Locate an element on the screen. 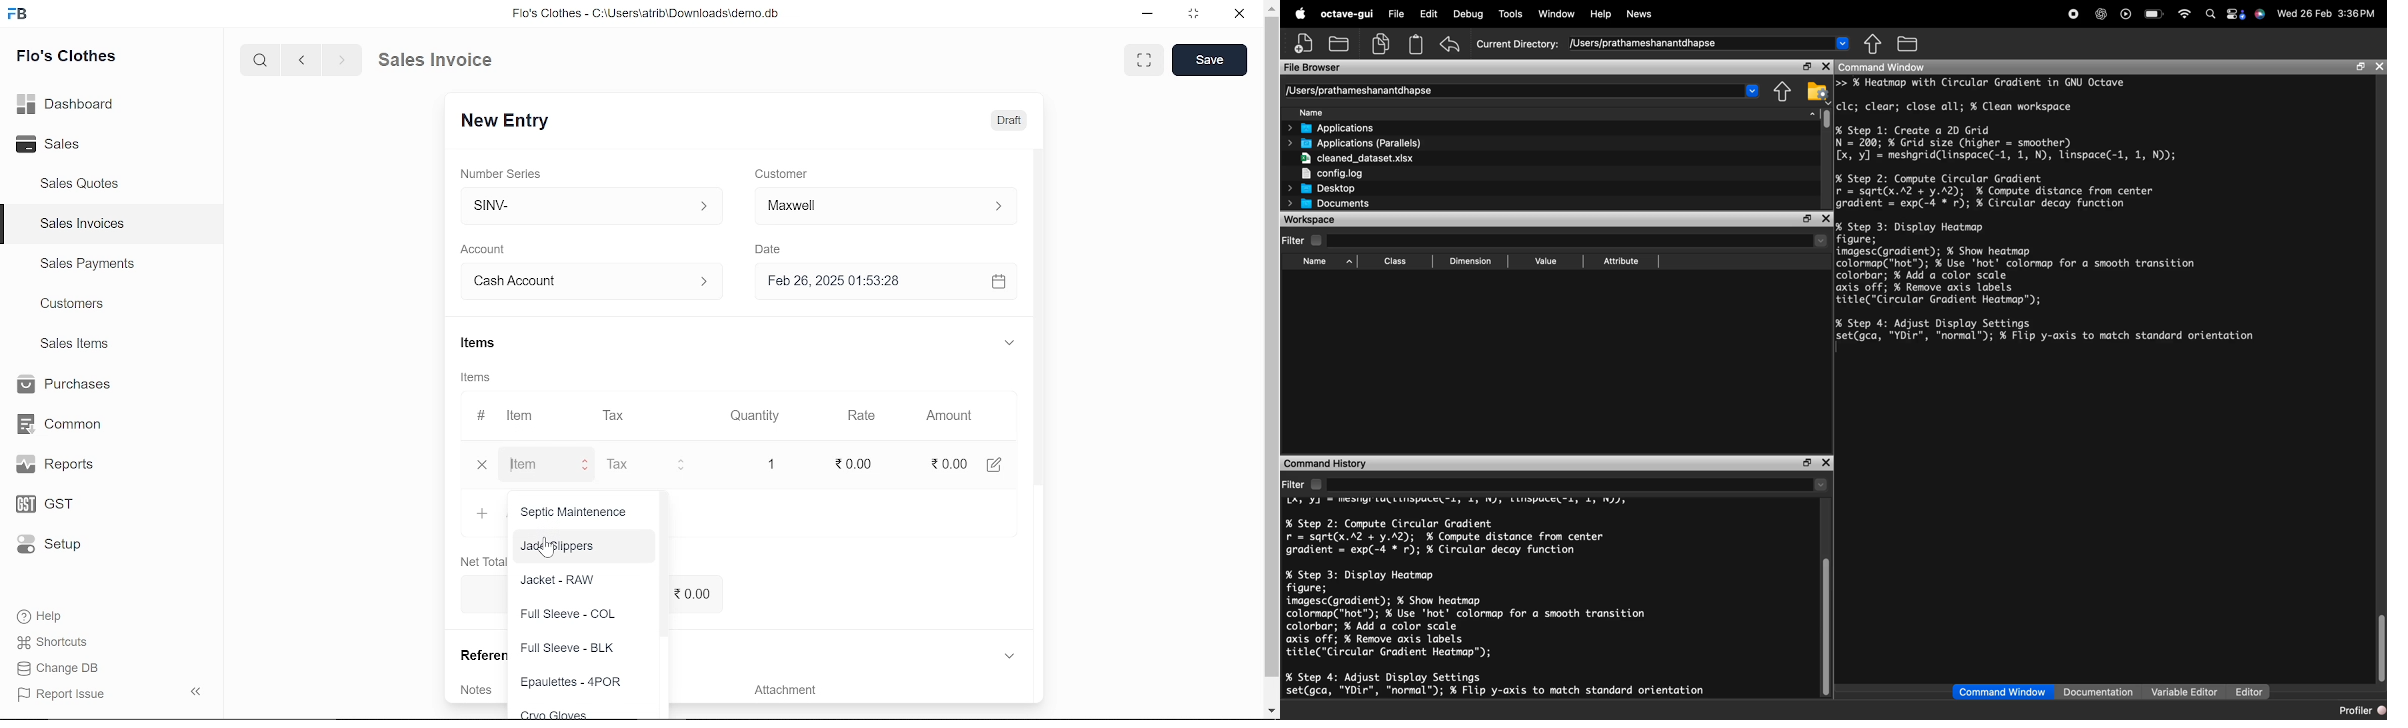 This screenshot has height=728, width=2408. Tax is located at coordinates (658, 465).